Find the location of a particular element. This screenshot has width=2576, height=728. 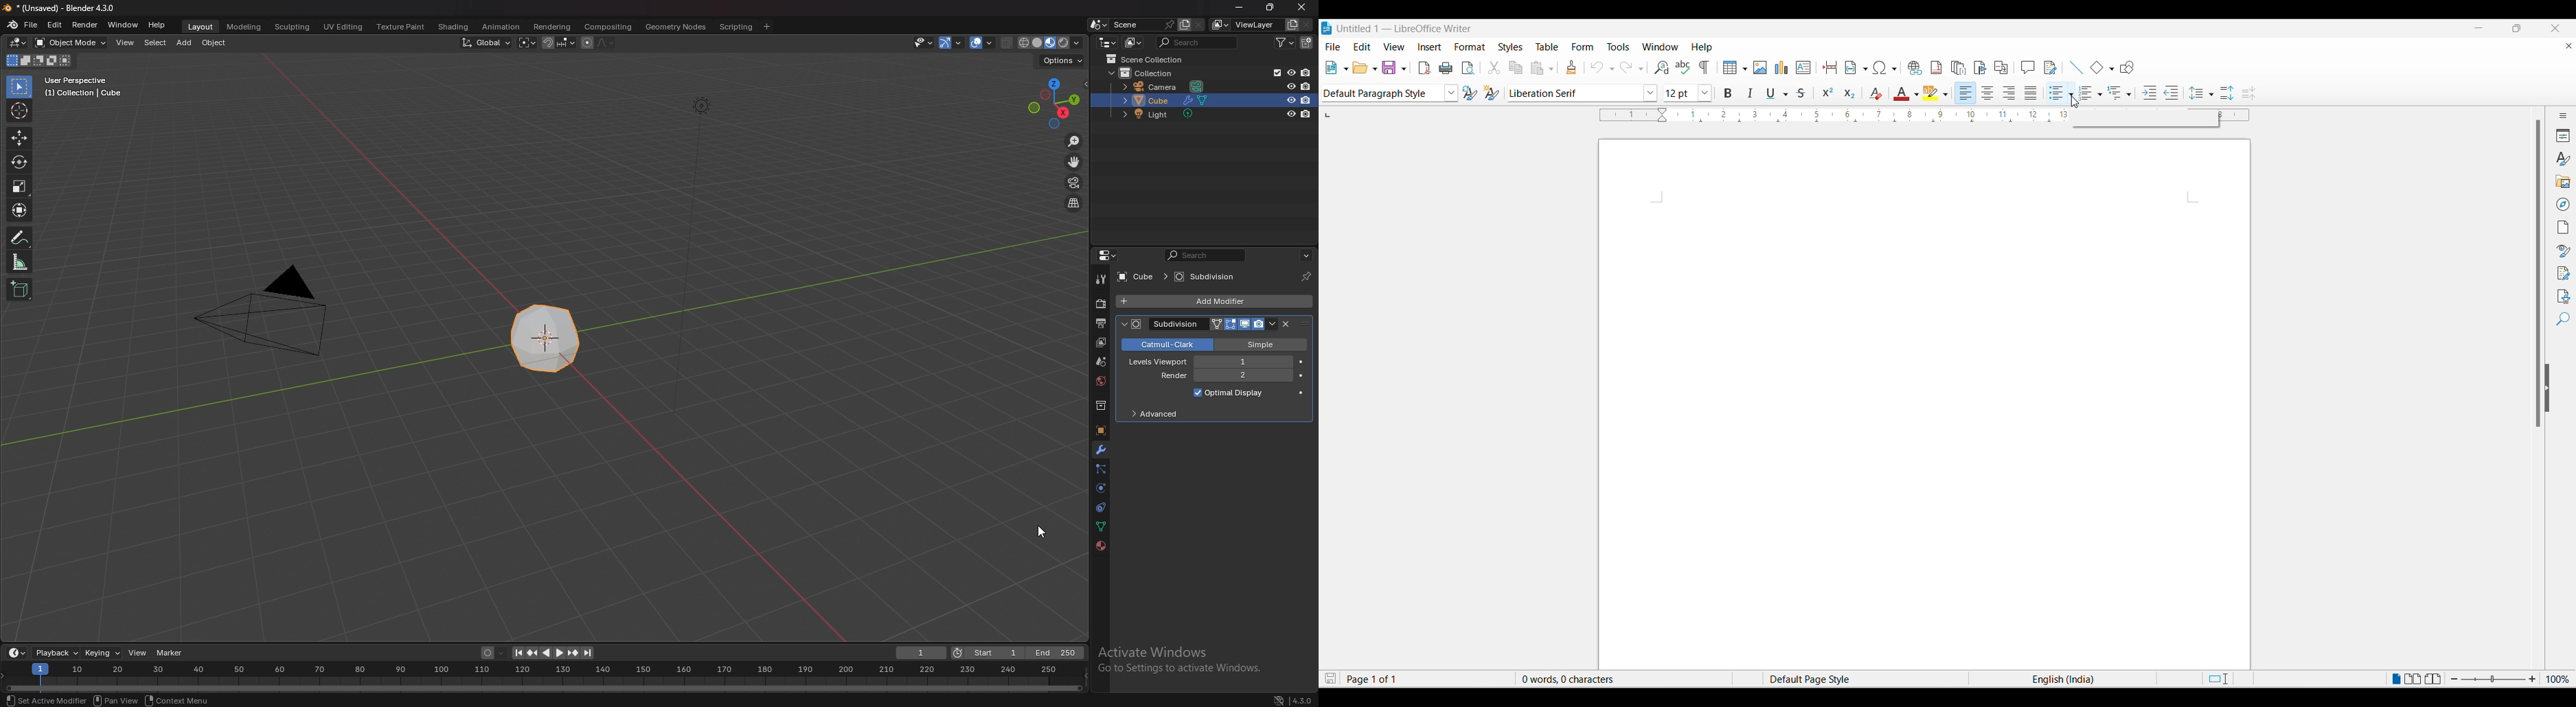

subscript is located at coordinates (1849, 92).